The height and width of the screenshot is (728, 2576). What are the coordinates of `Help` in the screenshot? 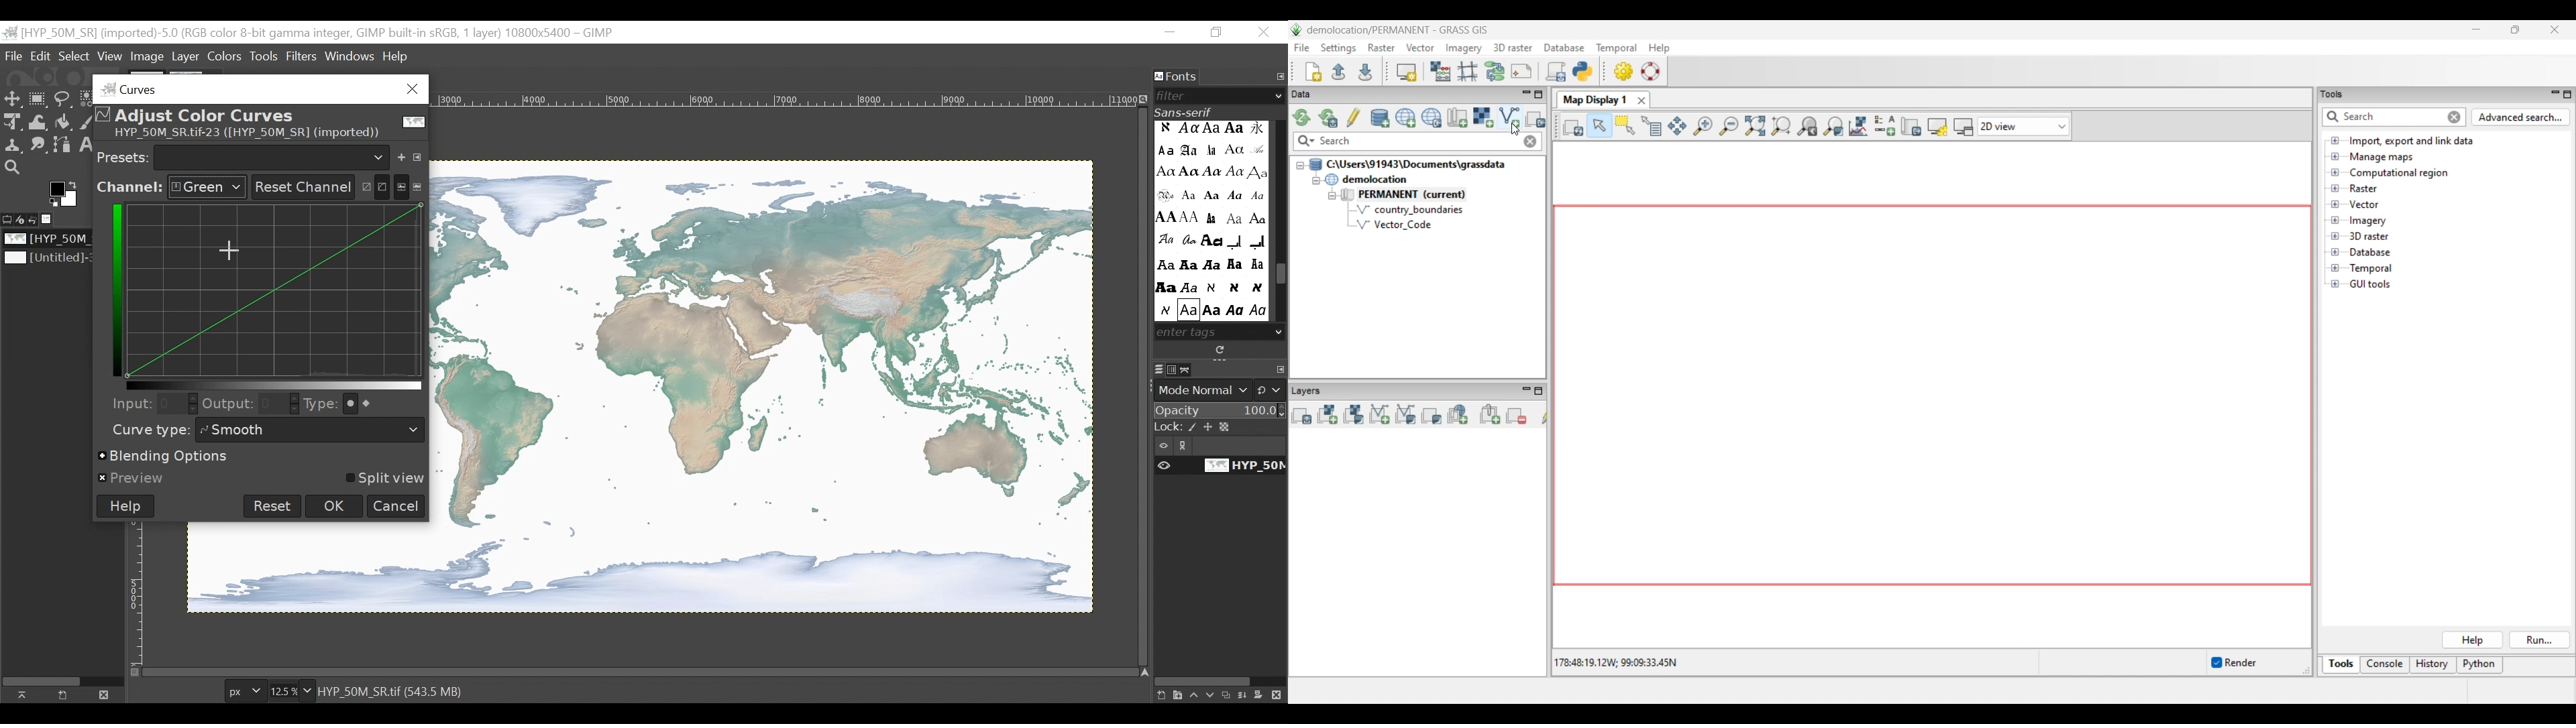 It's located at (396, 58).